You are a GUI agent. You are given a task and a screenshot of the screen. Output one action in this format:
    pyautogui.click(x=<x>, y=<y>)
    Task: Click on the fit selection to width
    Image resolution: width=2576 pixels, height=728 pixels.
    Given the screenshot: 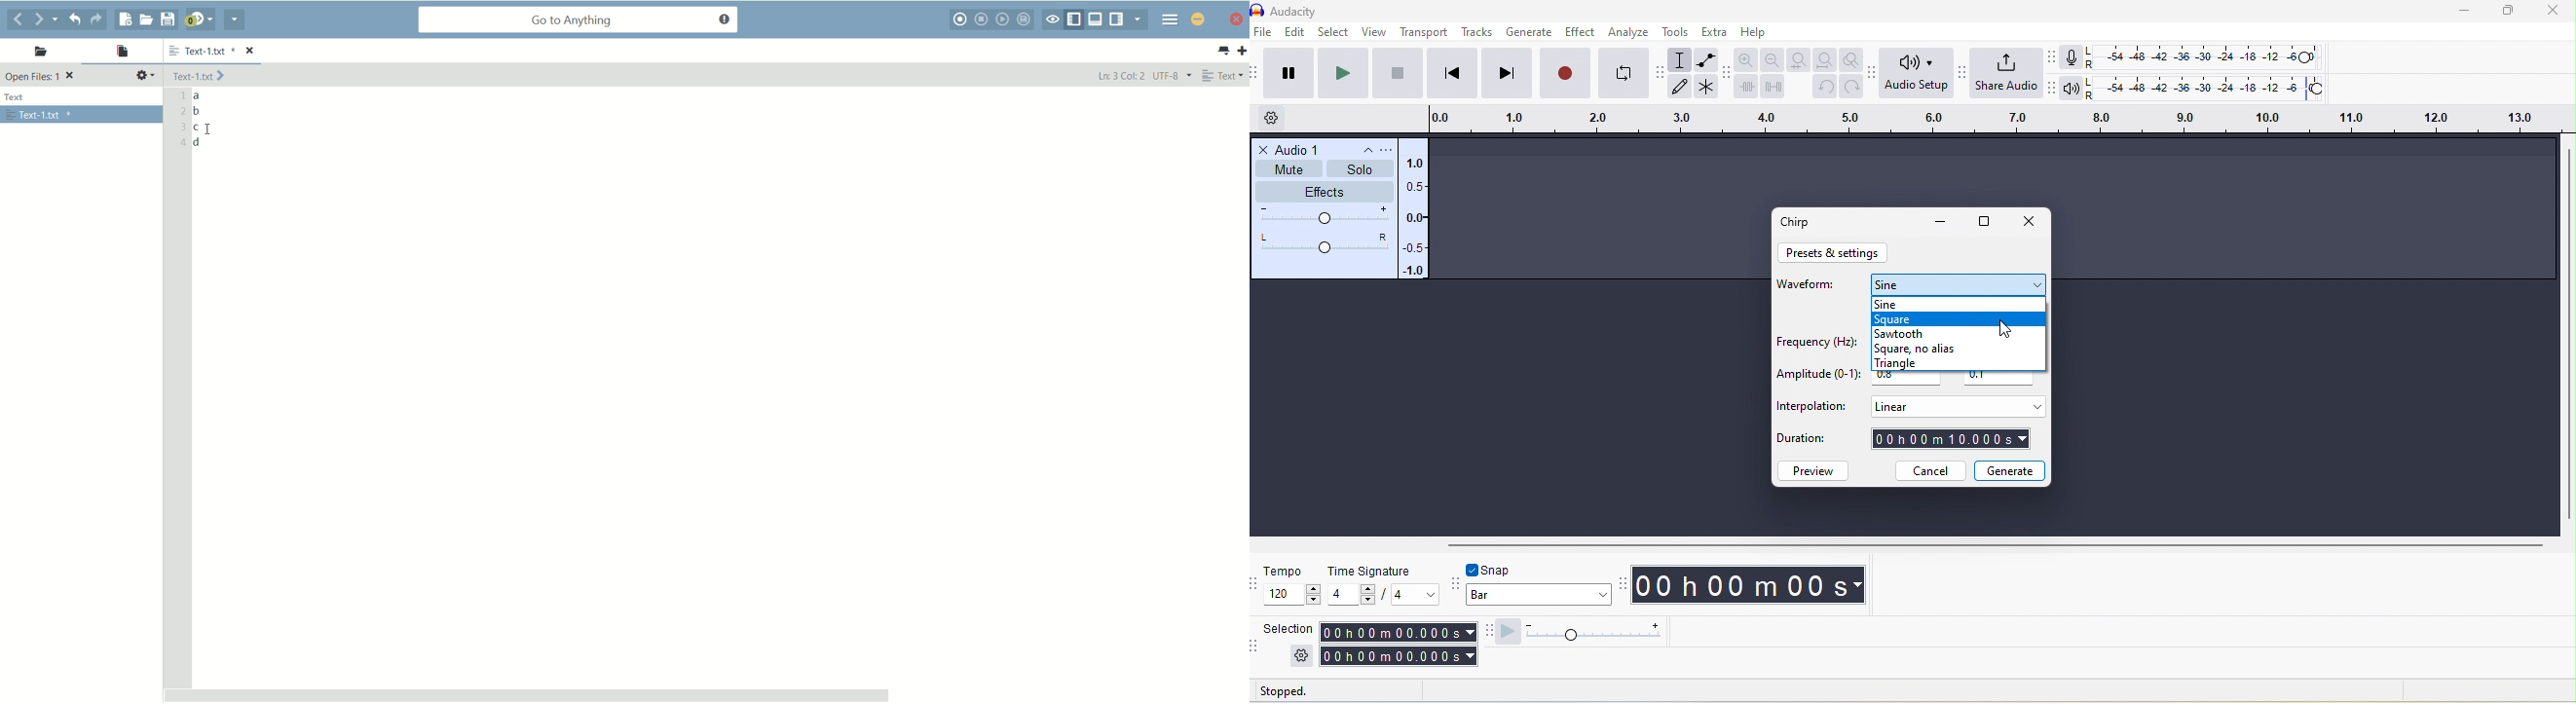 What is the action you would take?
    pyautogui.click(x=1796, y=59)
    